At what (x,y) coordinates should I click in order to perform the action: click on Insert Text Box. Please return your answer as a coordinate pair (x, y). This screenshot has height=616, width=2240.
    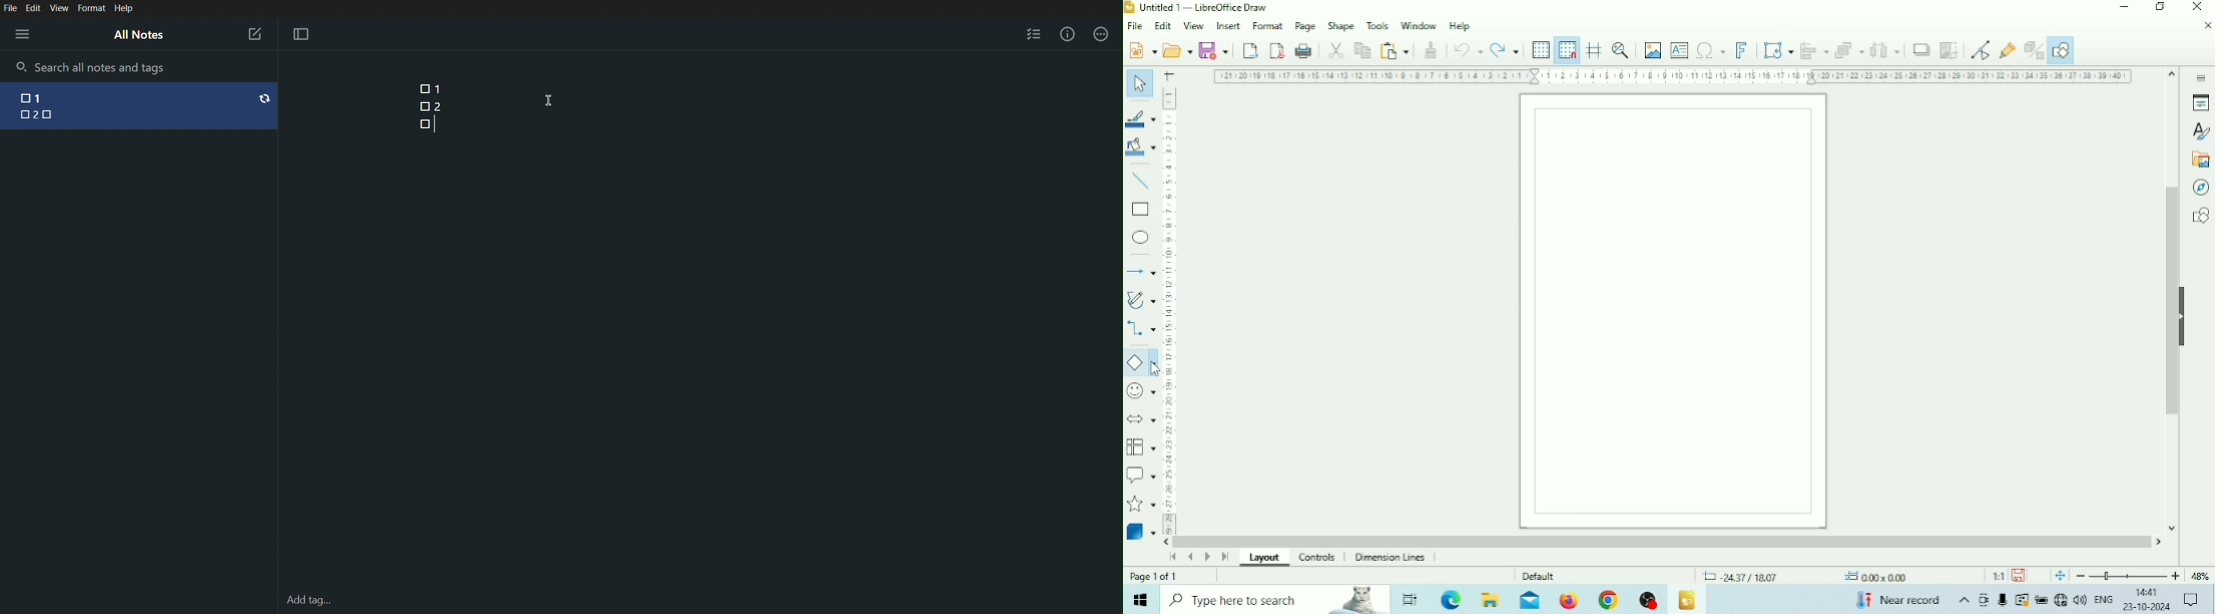
    Looking at the image, I should click on (1680, 49).